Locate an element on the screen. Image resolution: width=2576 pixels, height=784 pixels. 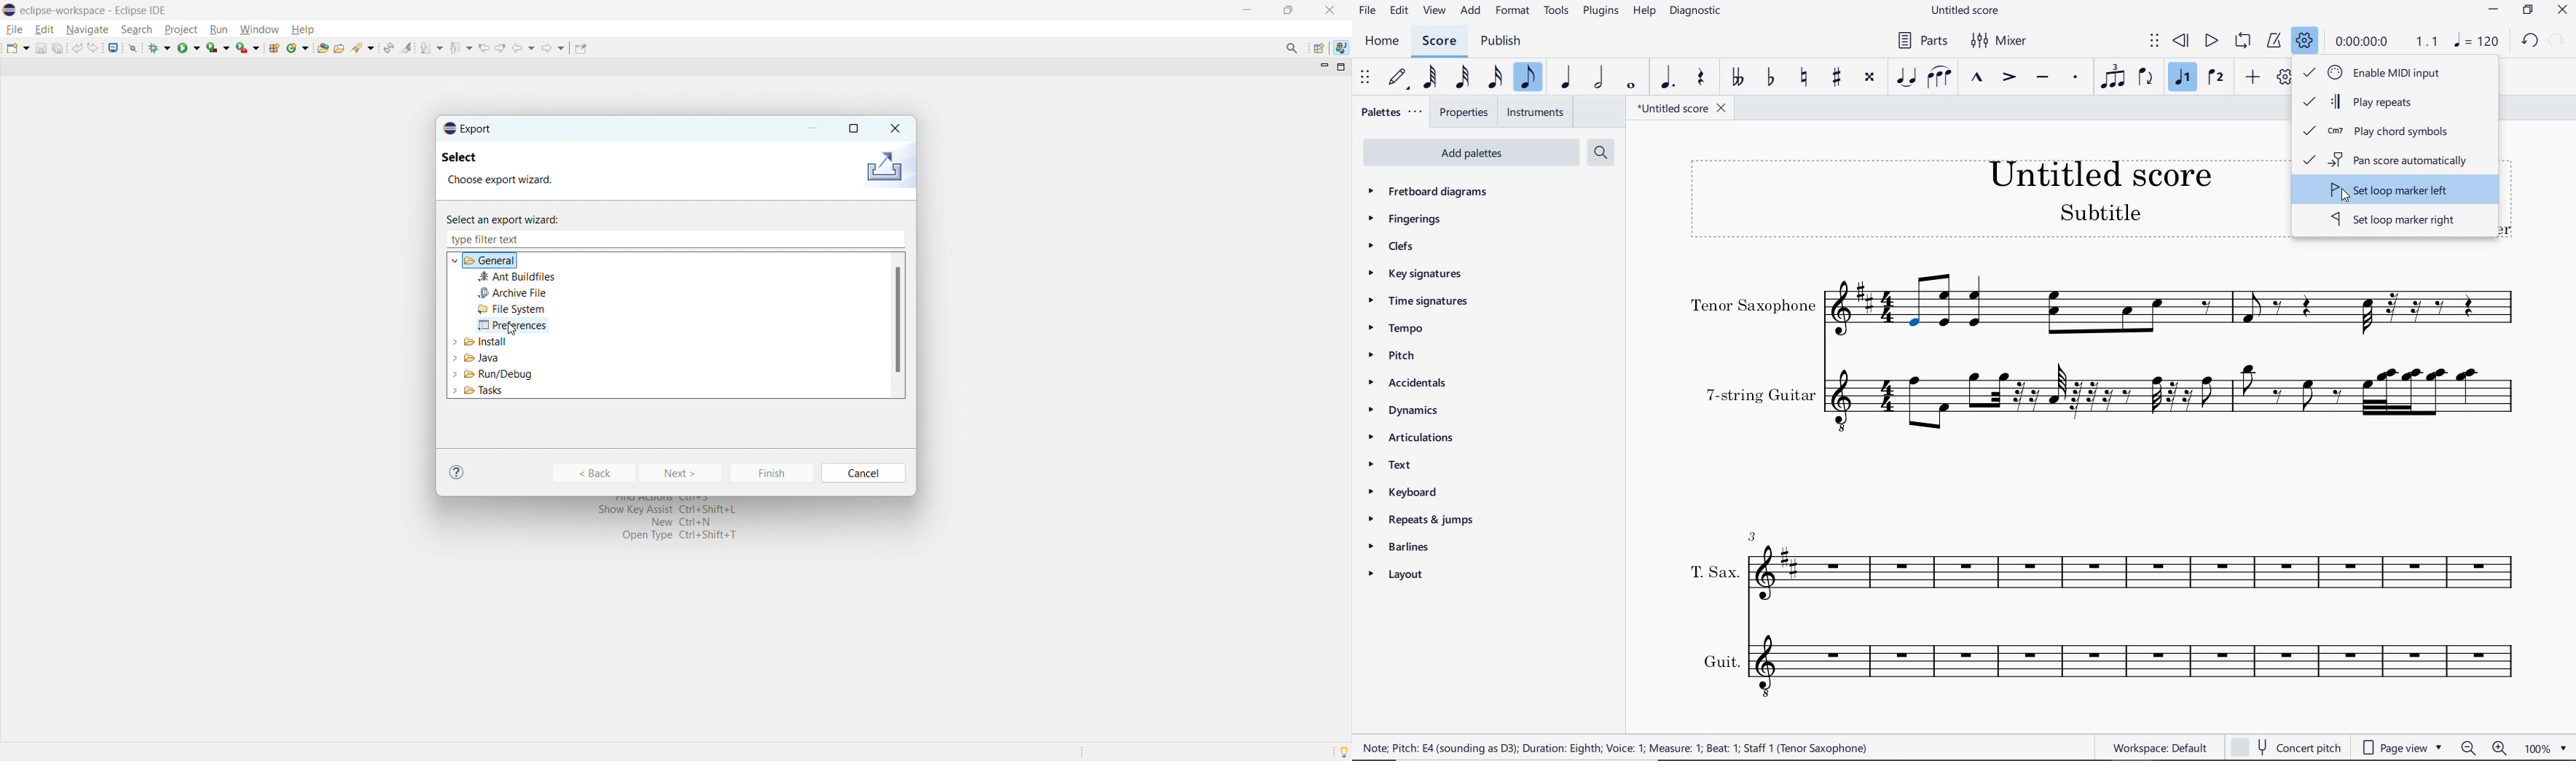
file is located at coordinates (15, 30).